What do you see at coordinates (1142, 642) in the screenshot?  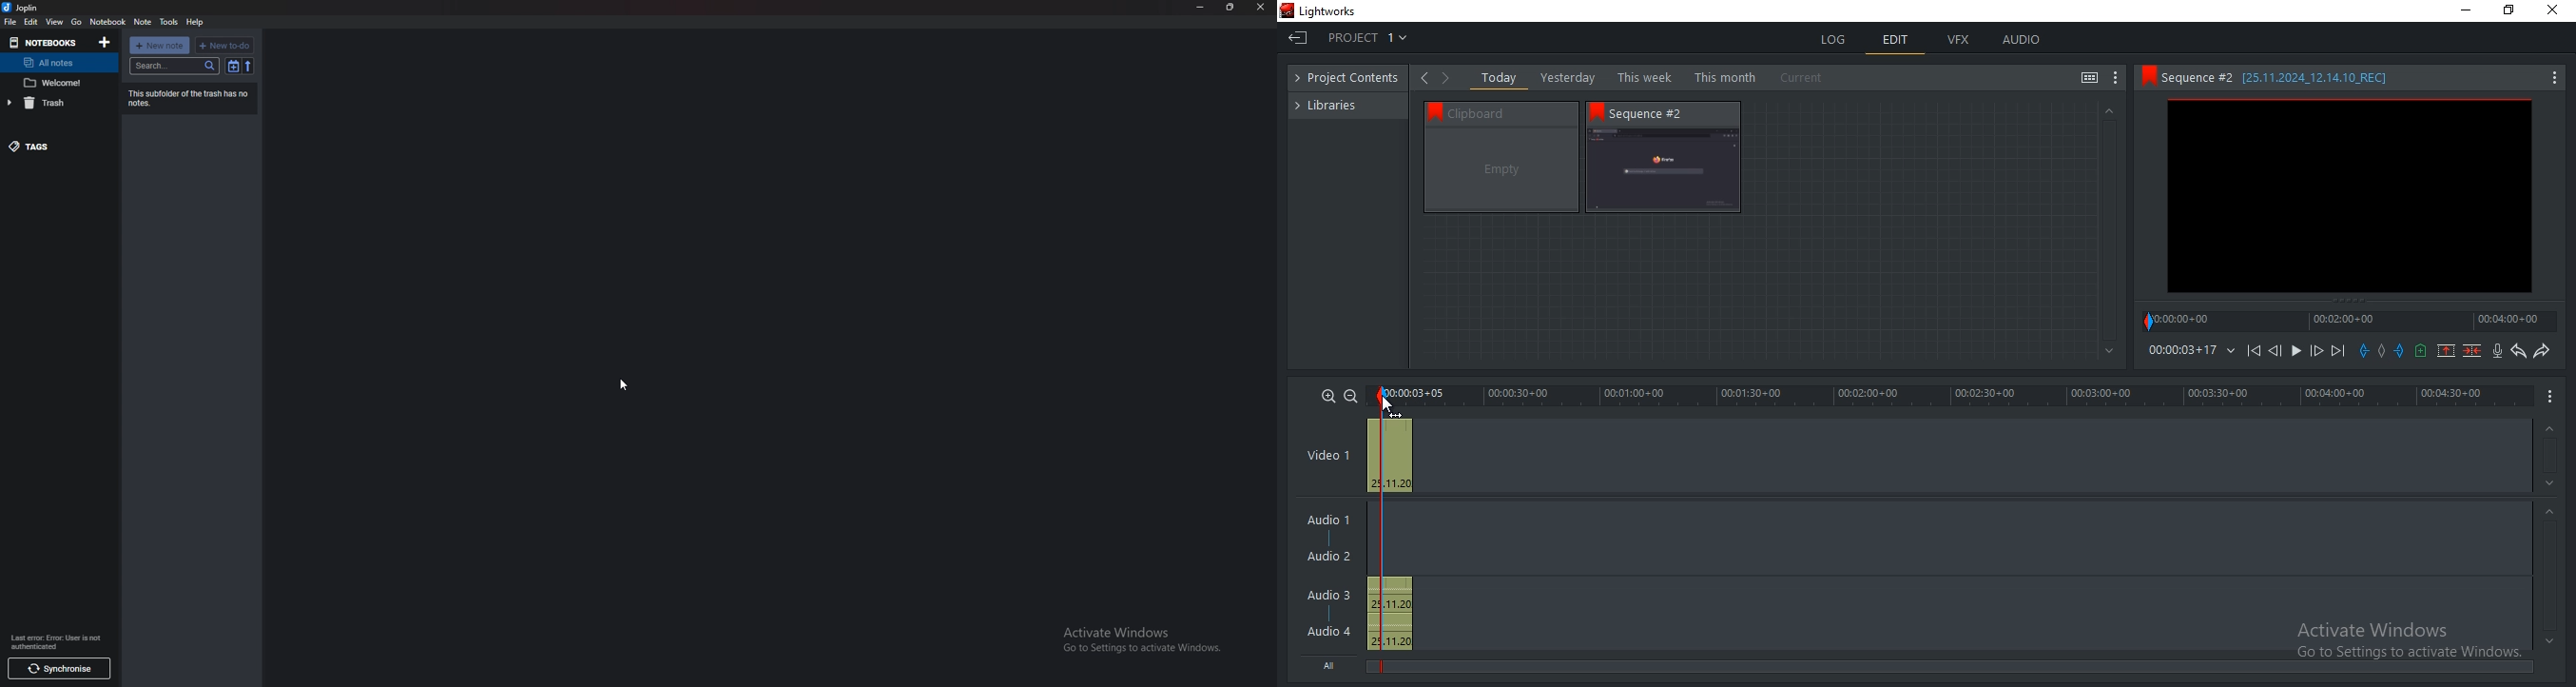 I see `Activate Windows
Go to Settings to activate Windows.` at bounding box center [1142, 642].